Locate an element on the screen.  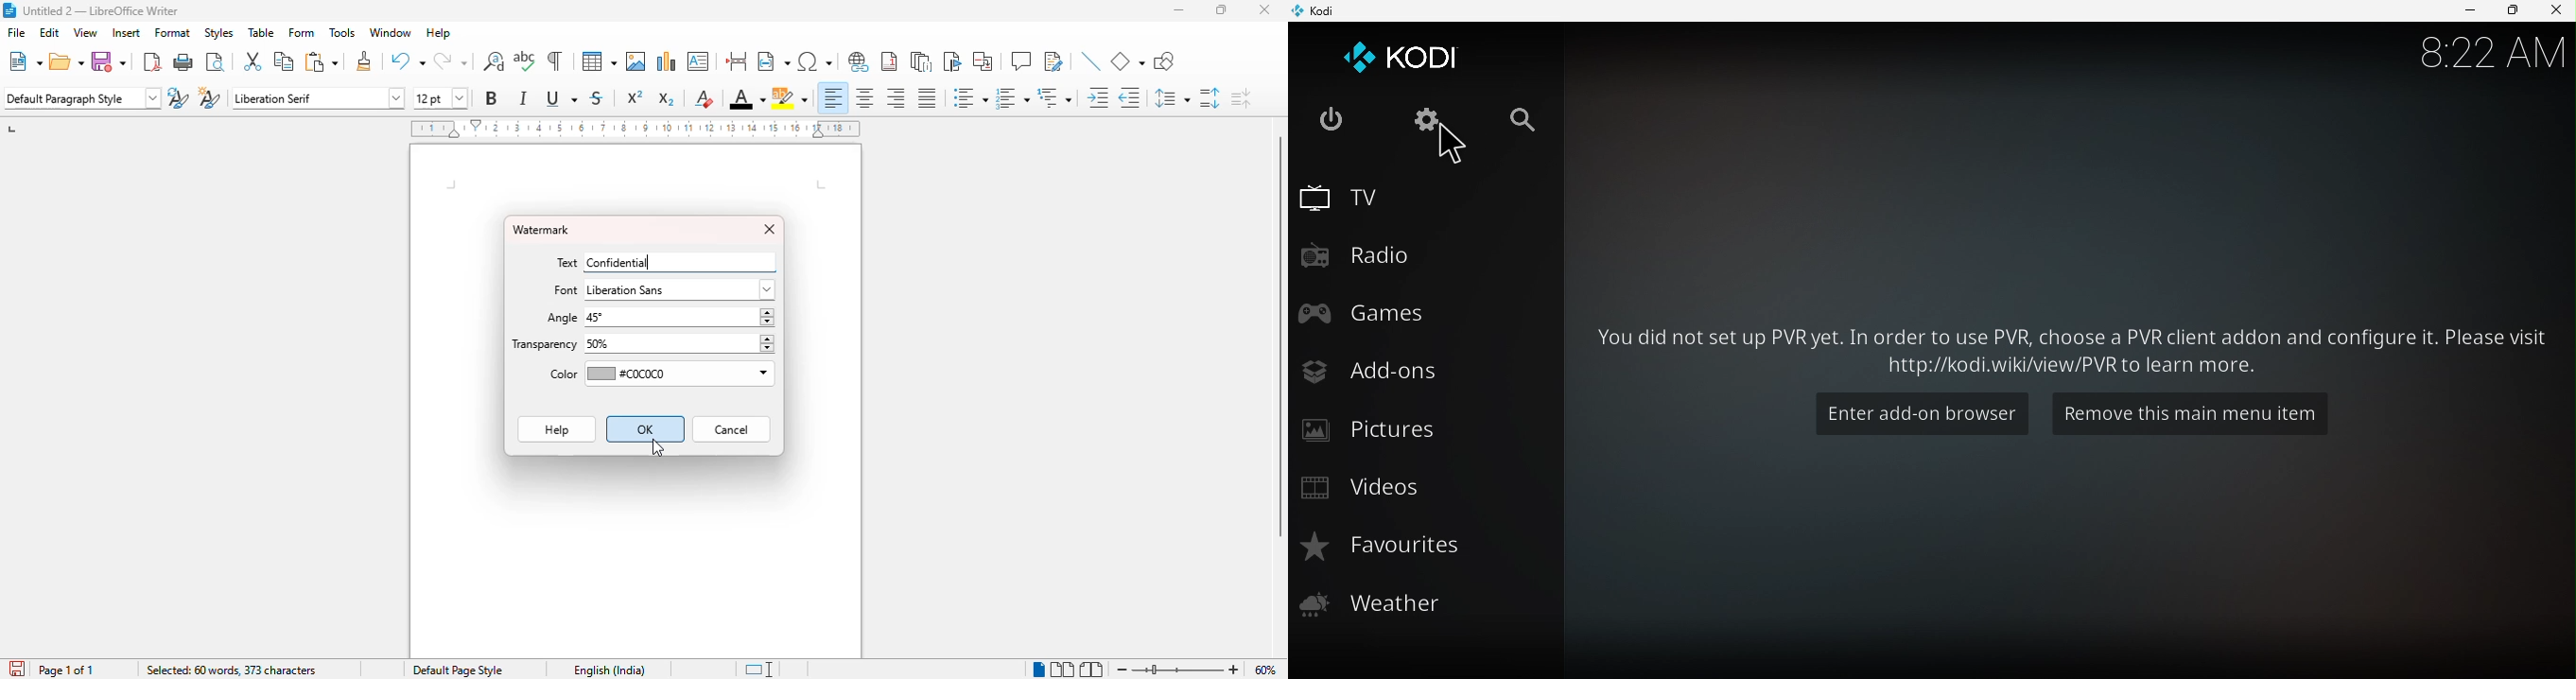
decrease paragraph spacing is located at coordinates (1241, 99).